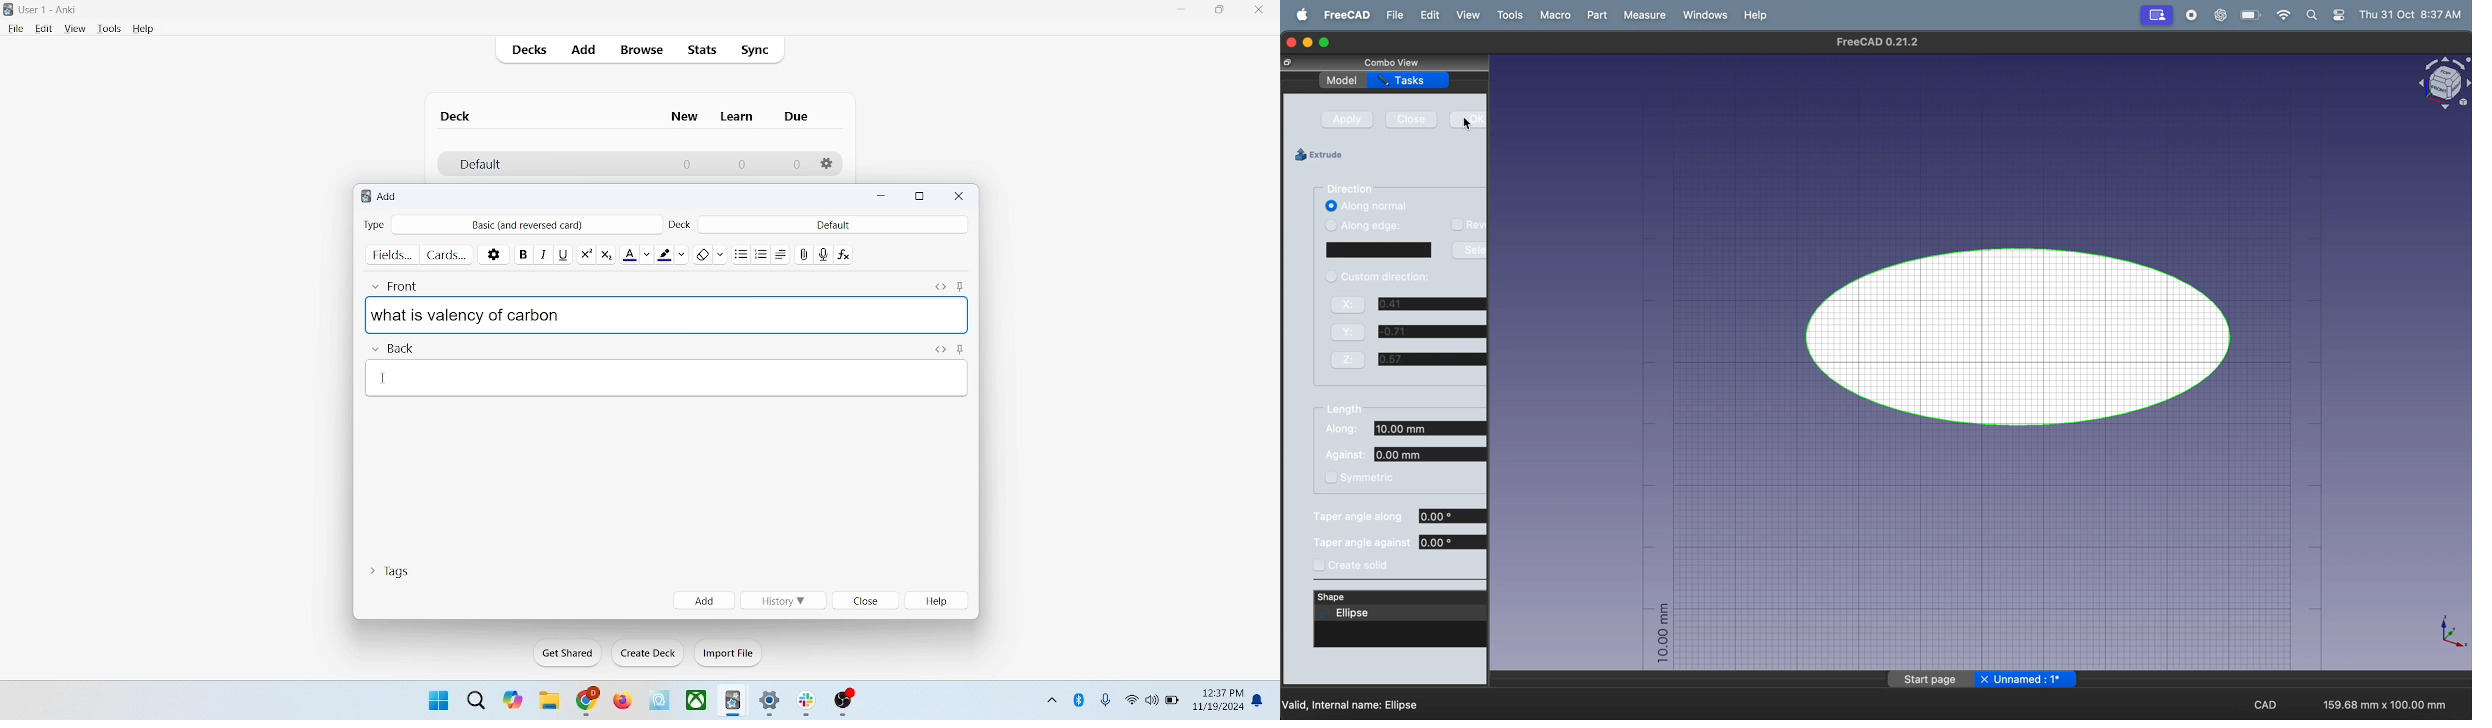 The height and width of the screenshot is (728, 2492). What do you see at coordinates (1343, 80) in the screenshot?
I see `model` at bounding box center [1343, 80].